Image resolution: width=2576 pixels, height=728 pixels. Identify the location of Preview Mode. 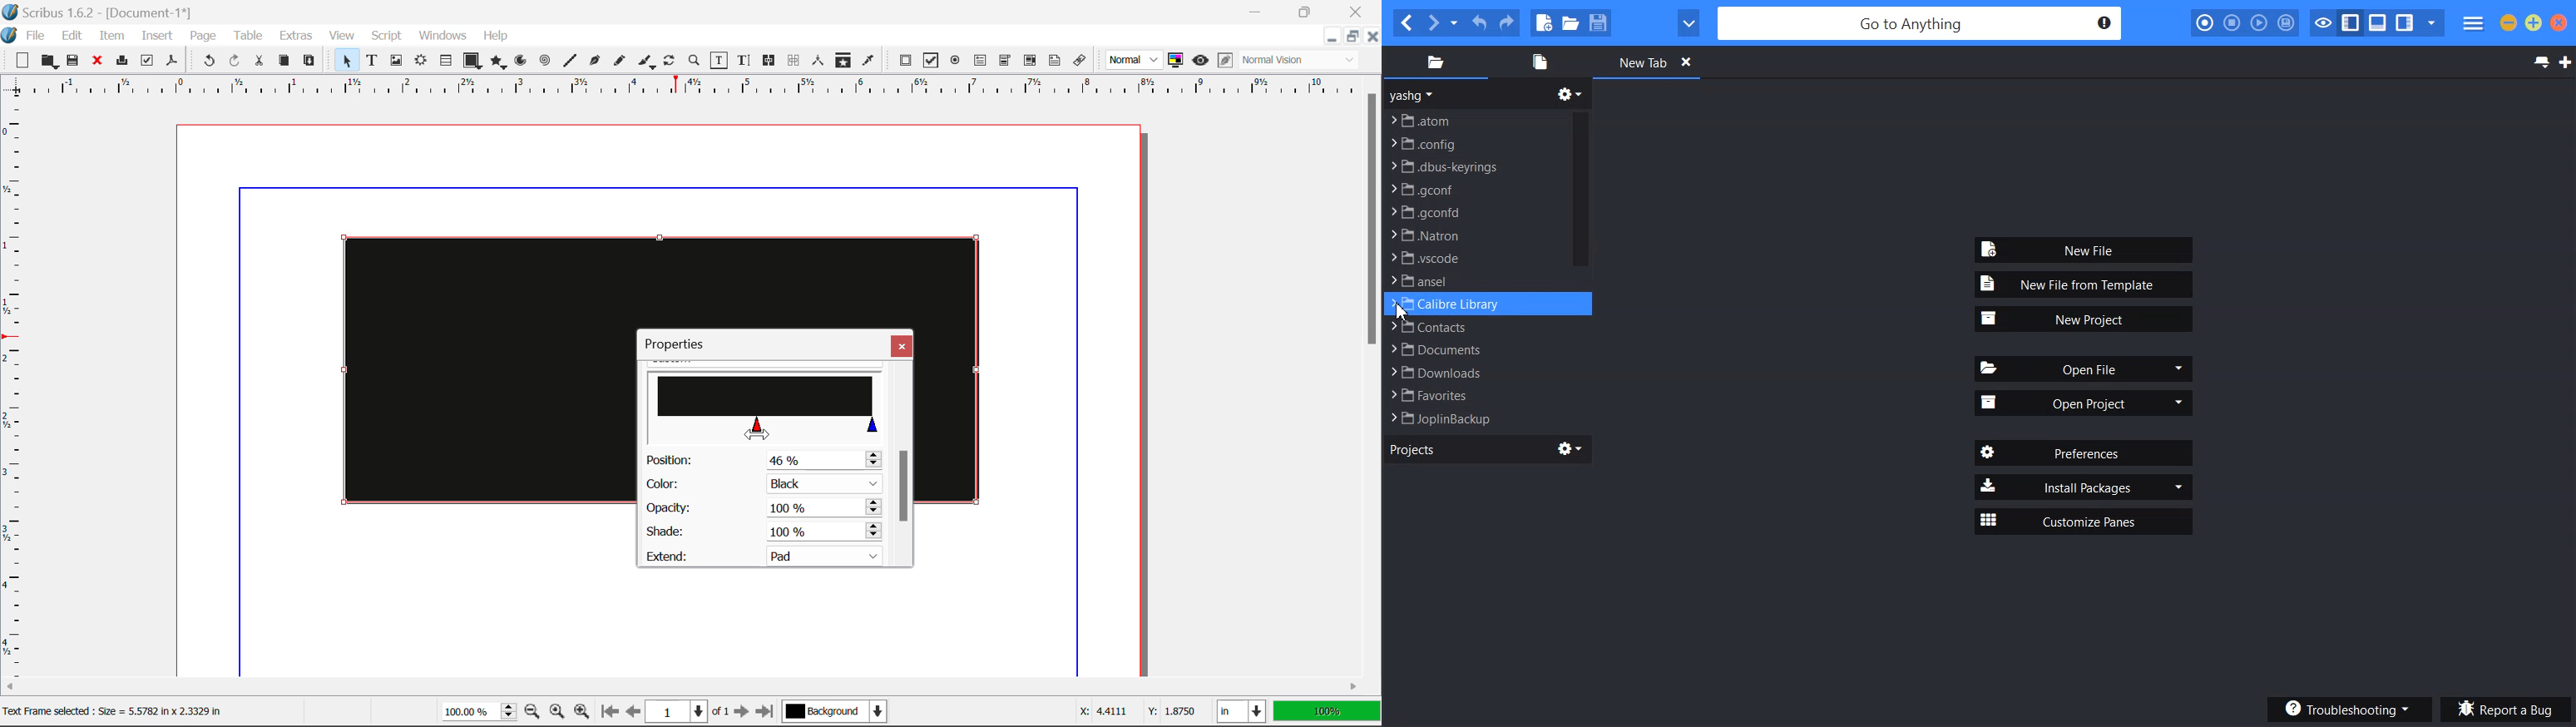
(1134, 60).